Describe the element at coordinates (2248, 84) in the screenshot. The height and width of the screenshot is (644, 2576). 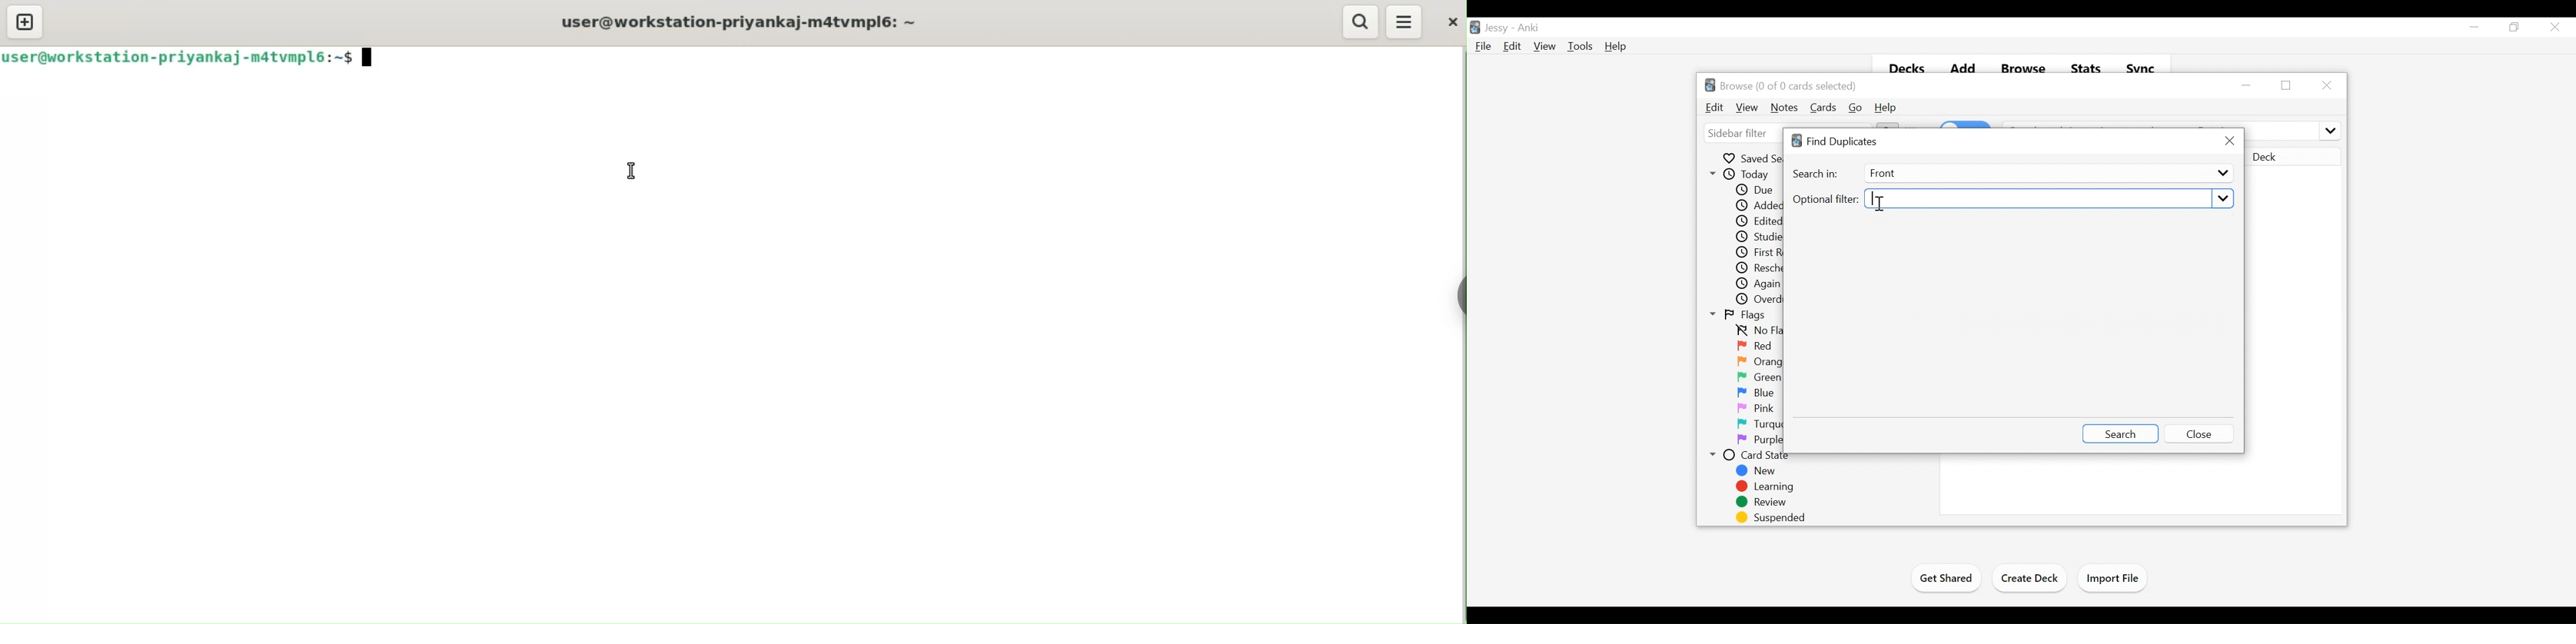
I see `minimize` at that location.